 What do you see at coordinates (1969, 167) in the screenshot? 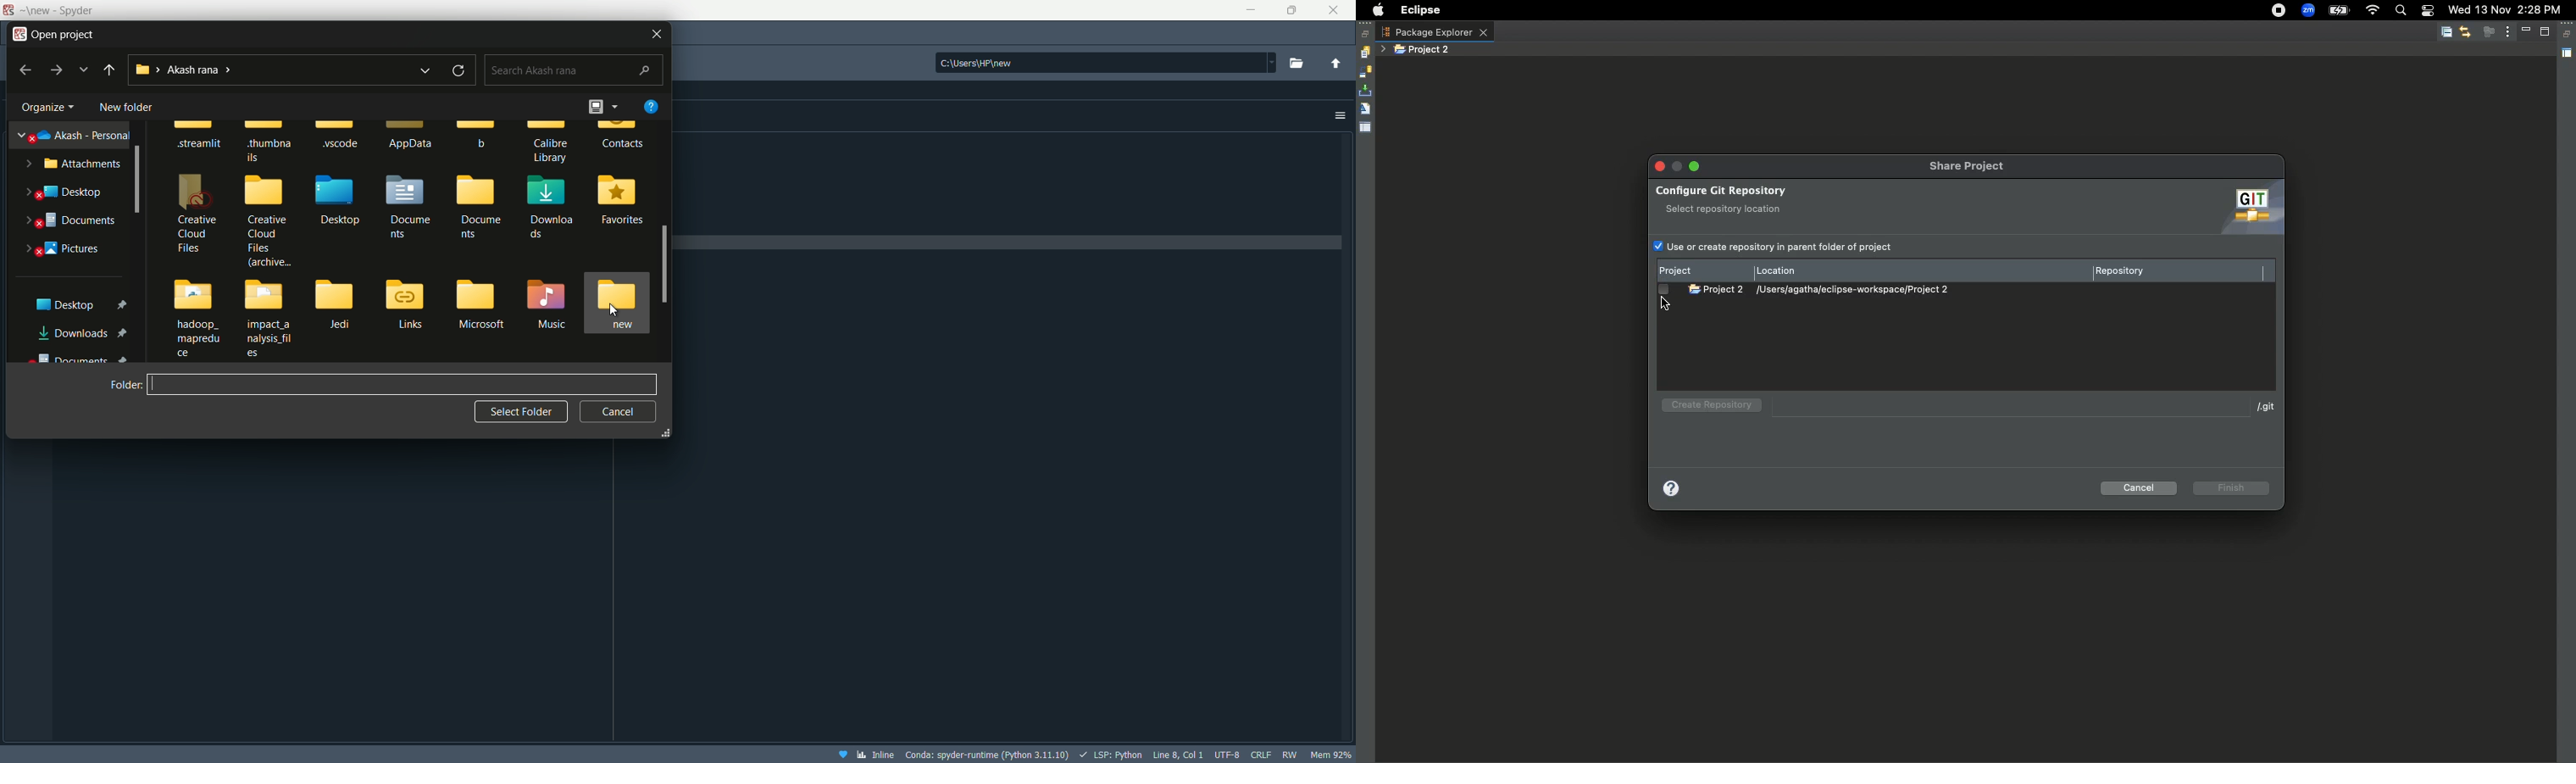
I see `Share project` at bounding box center [1969, 167].